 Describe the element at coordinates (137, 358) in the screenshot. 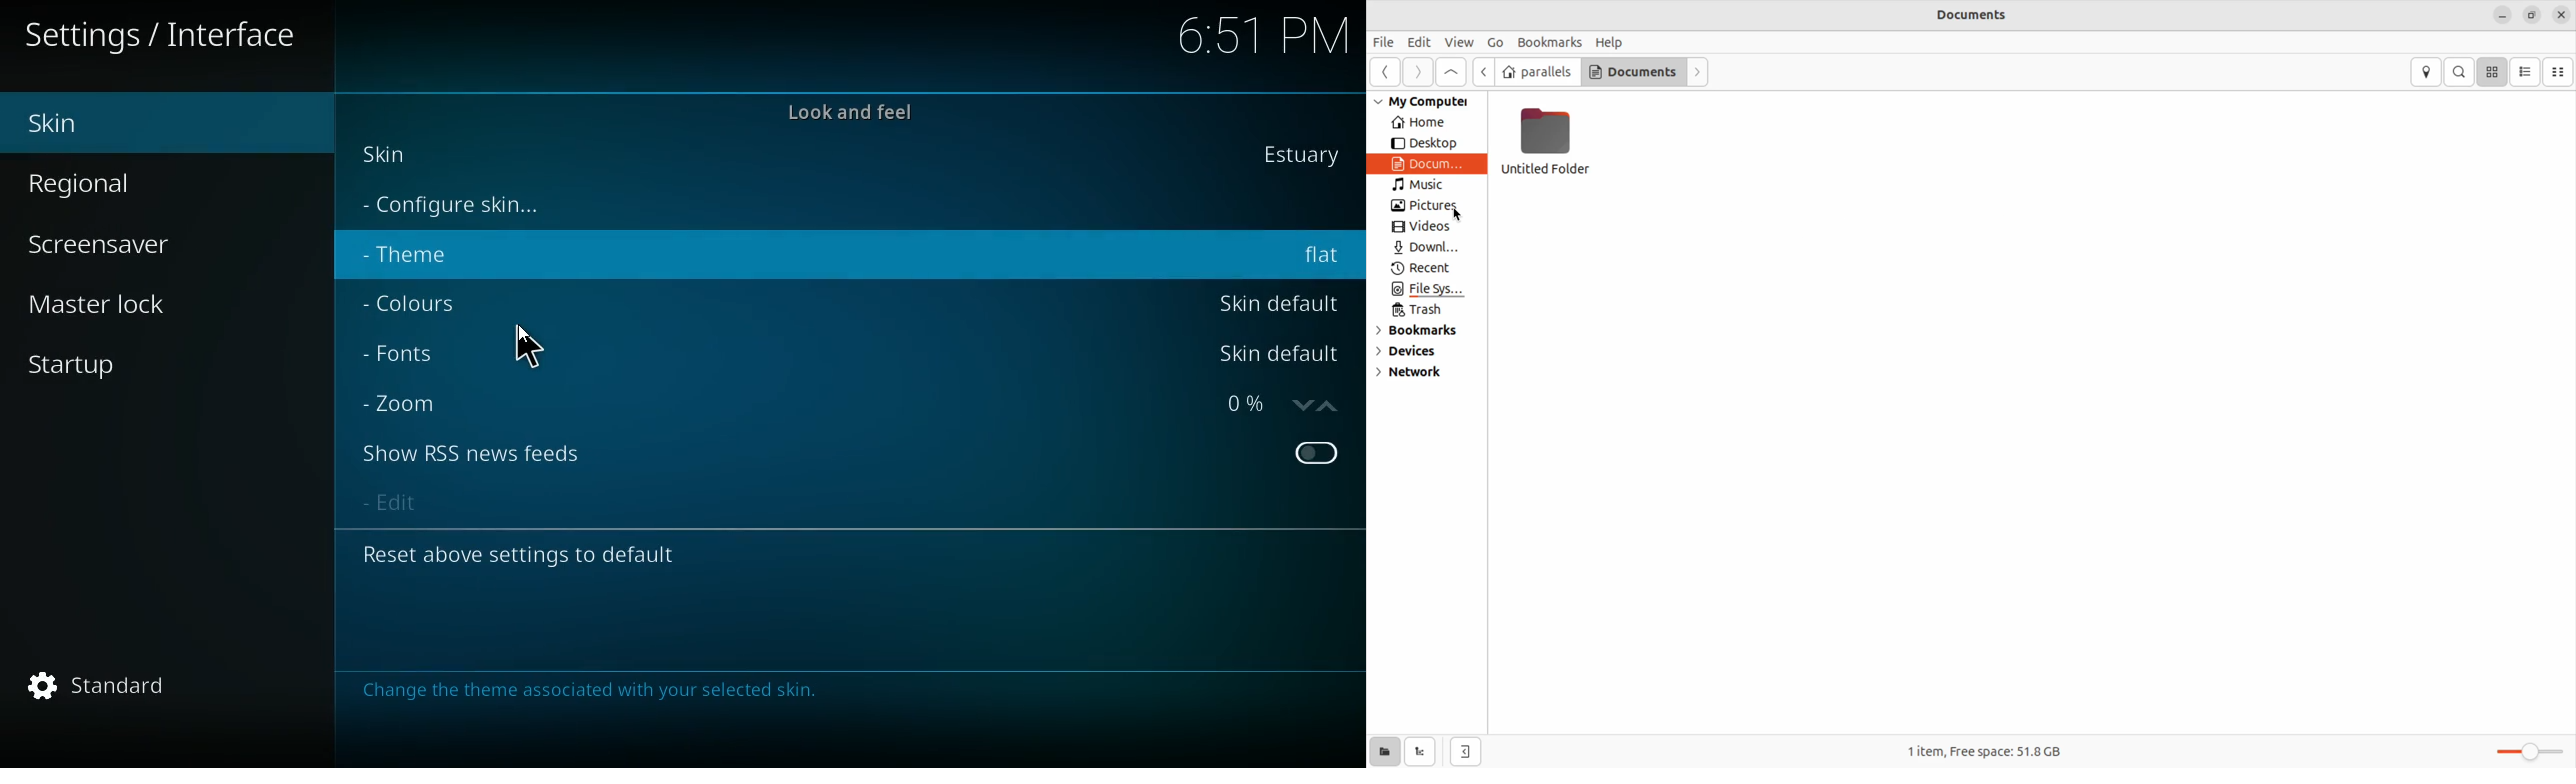

I see `startup` at that location.